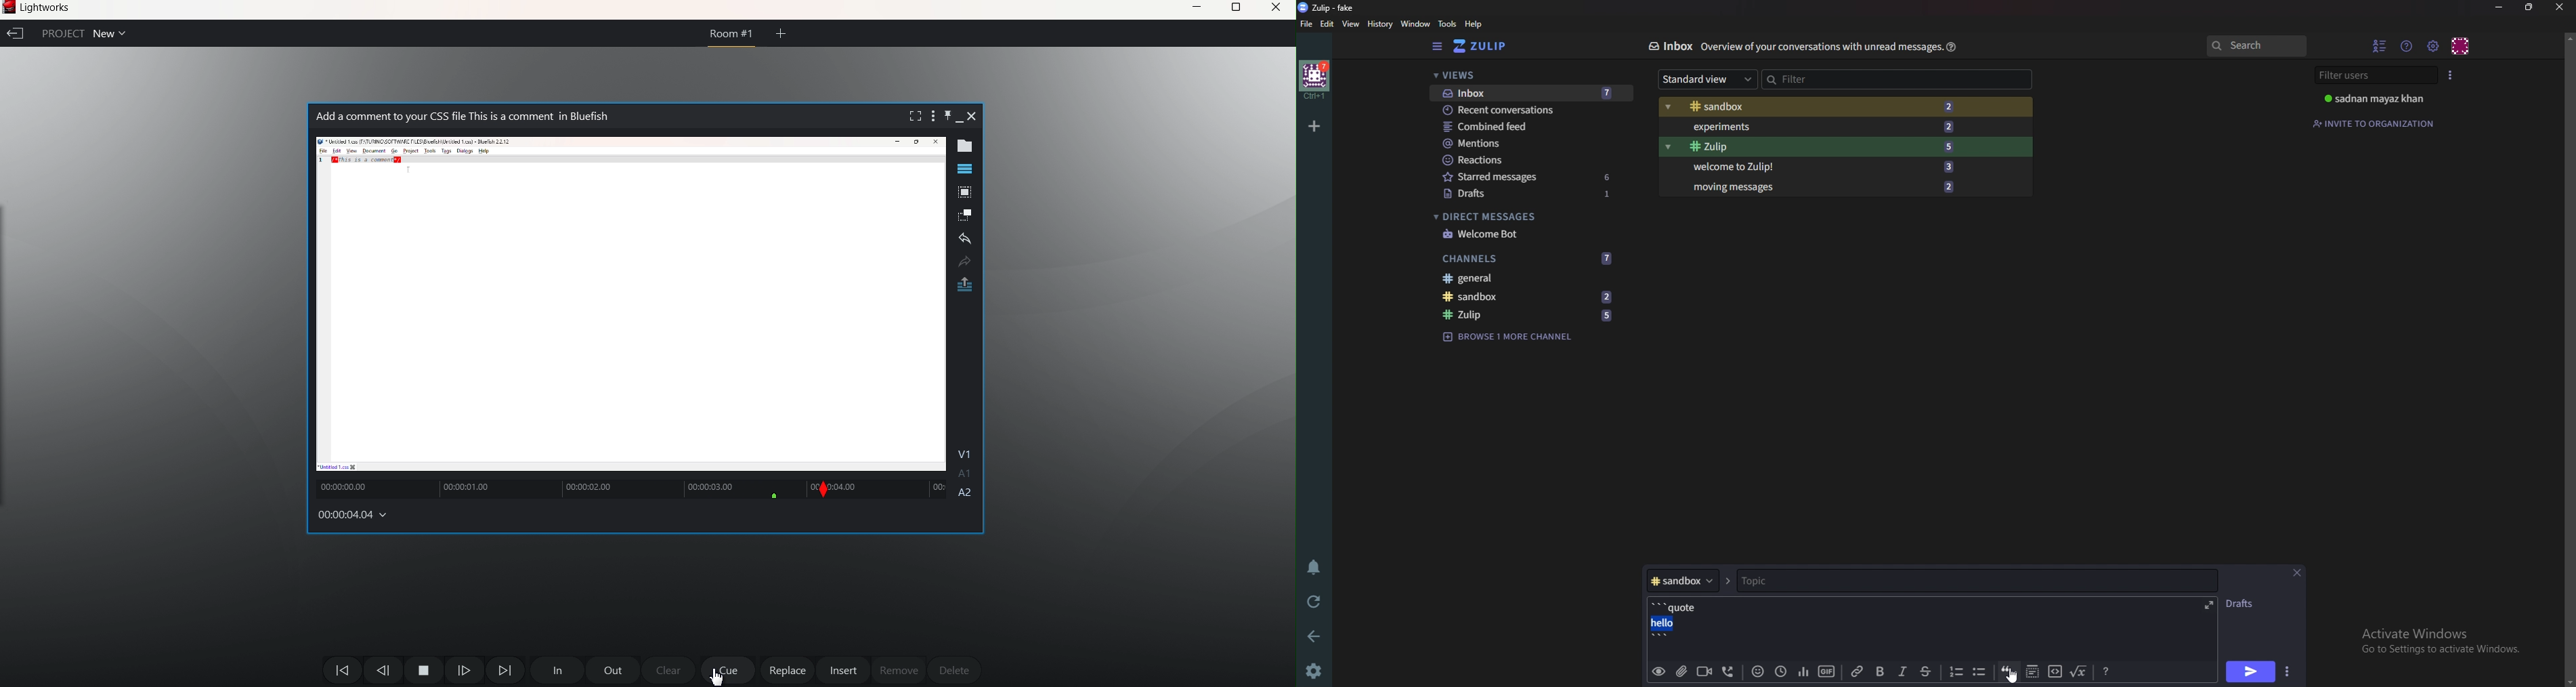 The width and height of the screenshot is (2576, 700). I want to click on cursor, so click(719, 675).